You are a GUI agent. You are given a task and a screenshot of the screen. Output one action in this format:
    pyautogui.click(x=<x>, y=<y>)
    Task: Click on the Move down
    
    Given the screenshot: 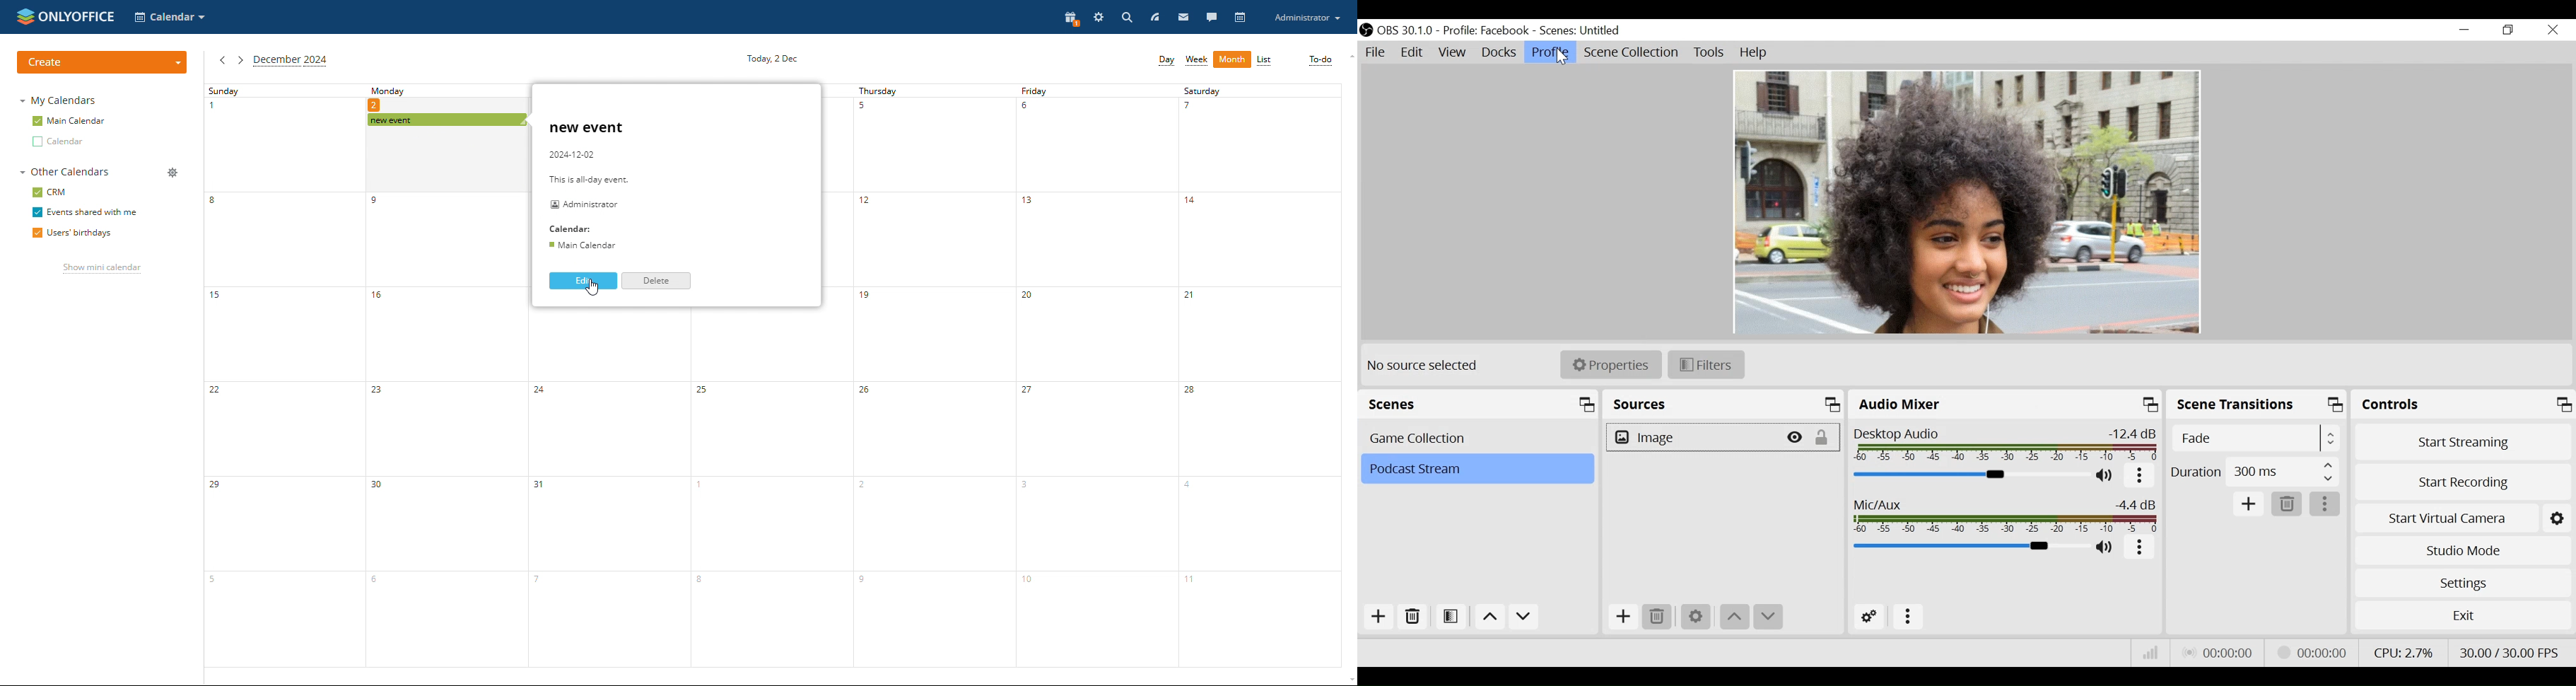 What is the action you would take?
    pyautogui.click(x=1768, y=617)
    